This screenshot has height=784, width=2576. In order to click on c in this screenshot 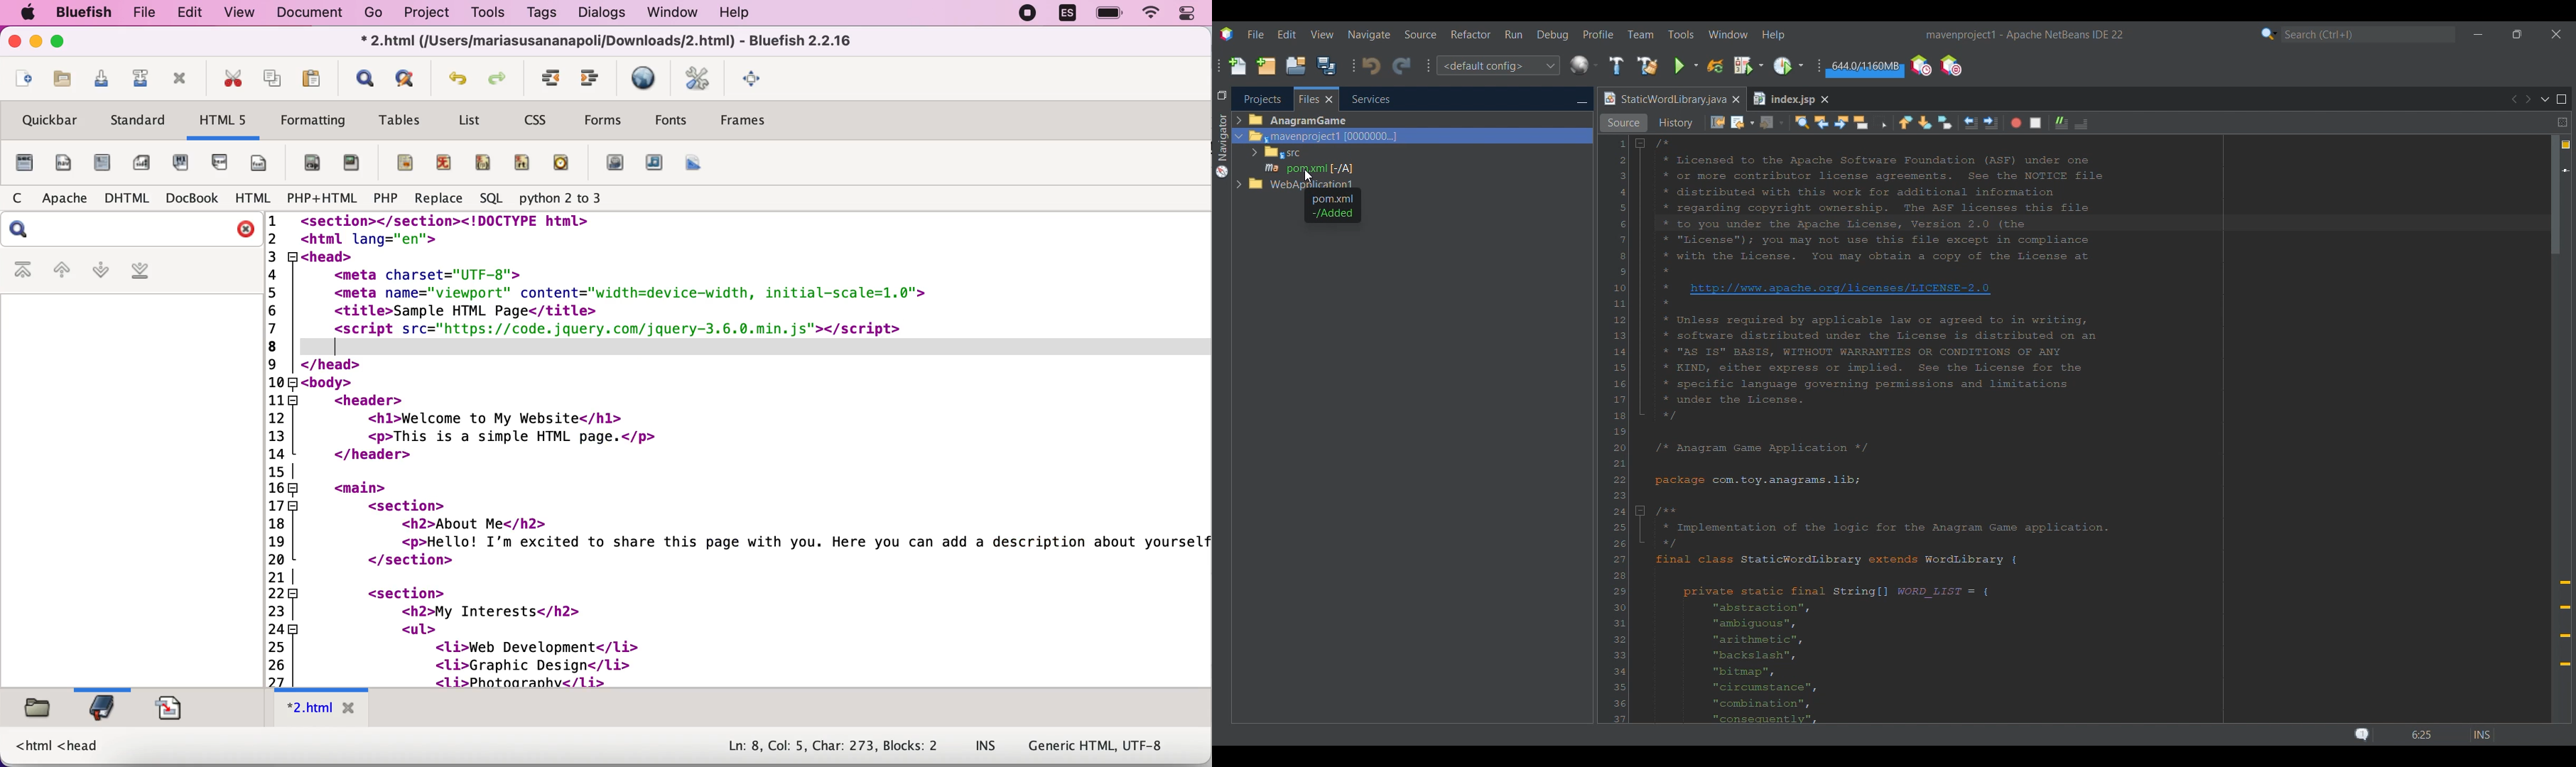, I will do `click(23, 198)`.